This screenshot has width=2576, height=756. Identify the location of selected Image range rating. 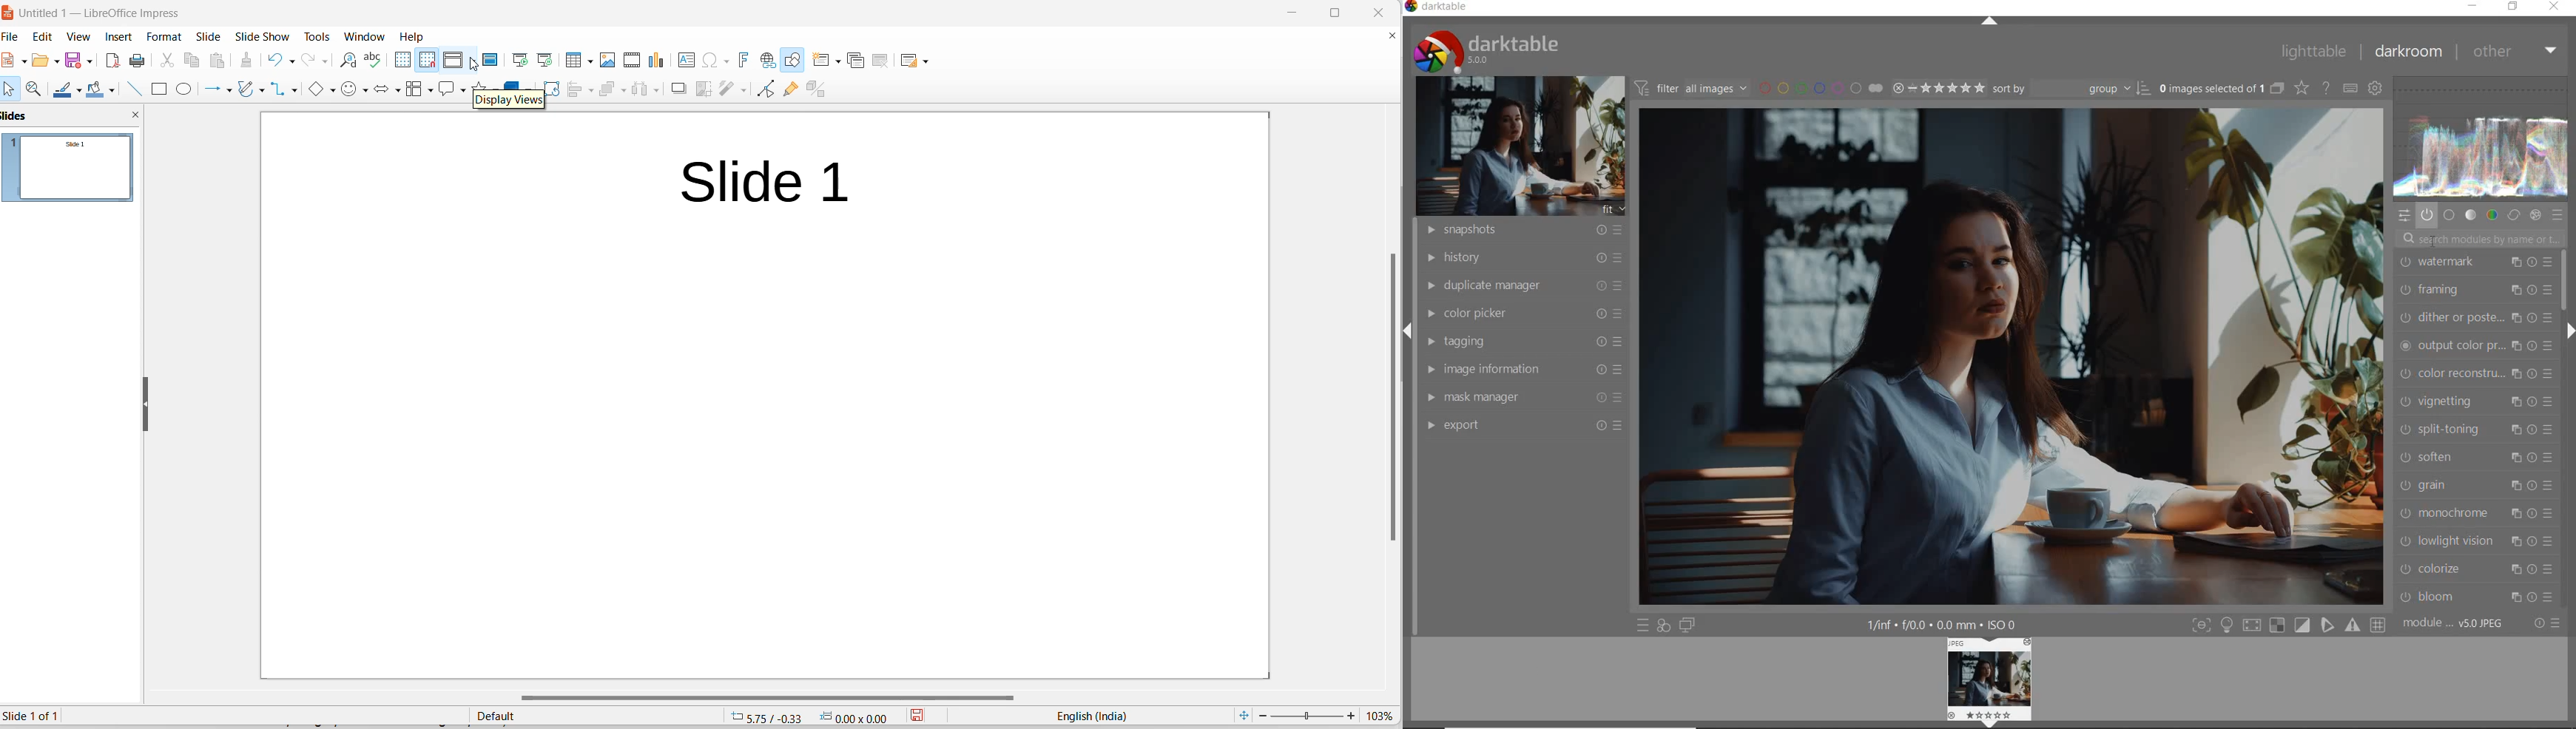
(1939, 88).